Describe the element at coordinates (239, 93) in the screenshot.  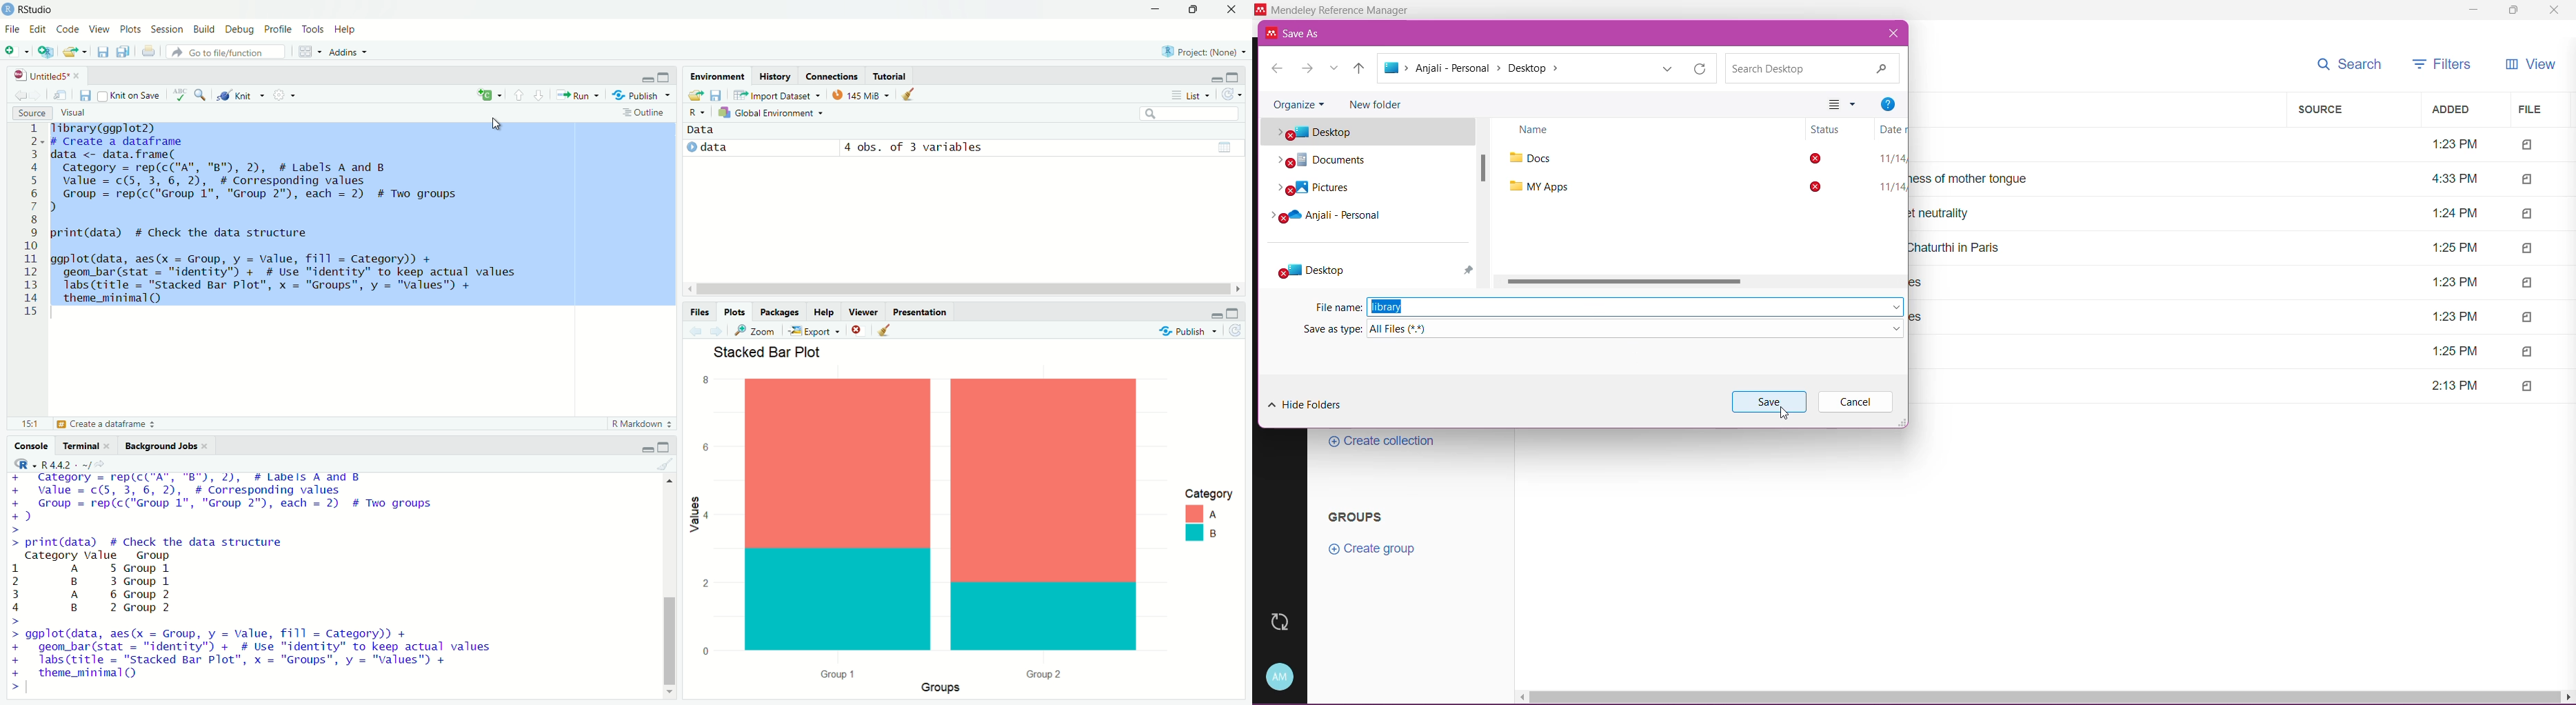
I see `Knit` at that location.